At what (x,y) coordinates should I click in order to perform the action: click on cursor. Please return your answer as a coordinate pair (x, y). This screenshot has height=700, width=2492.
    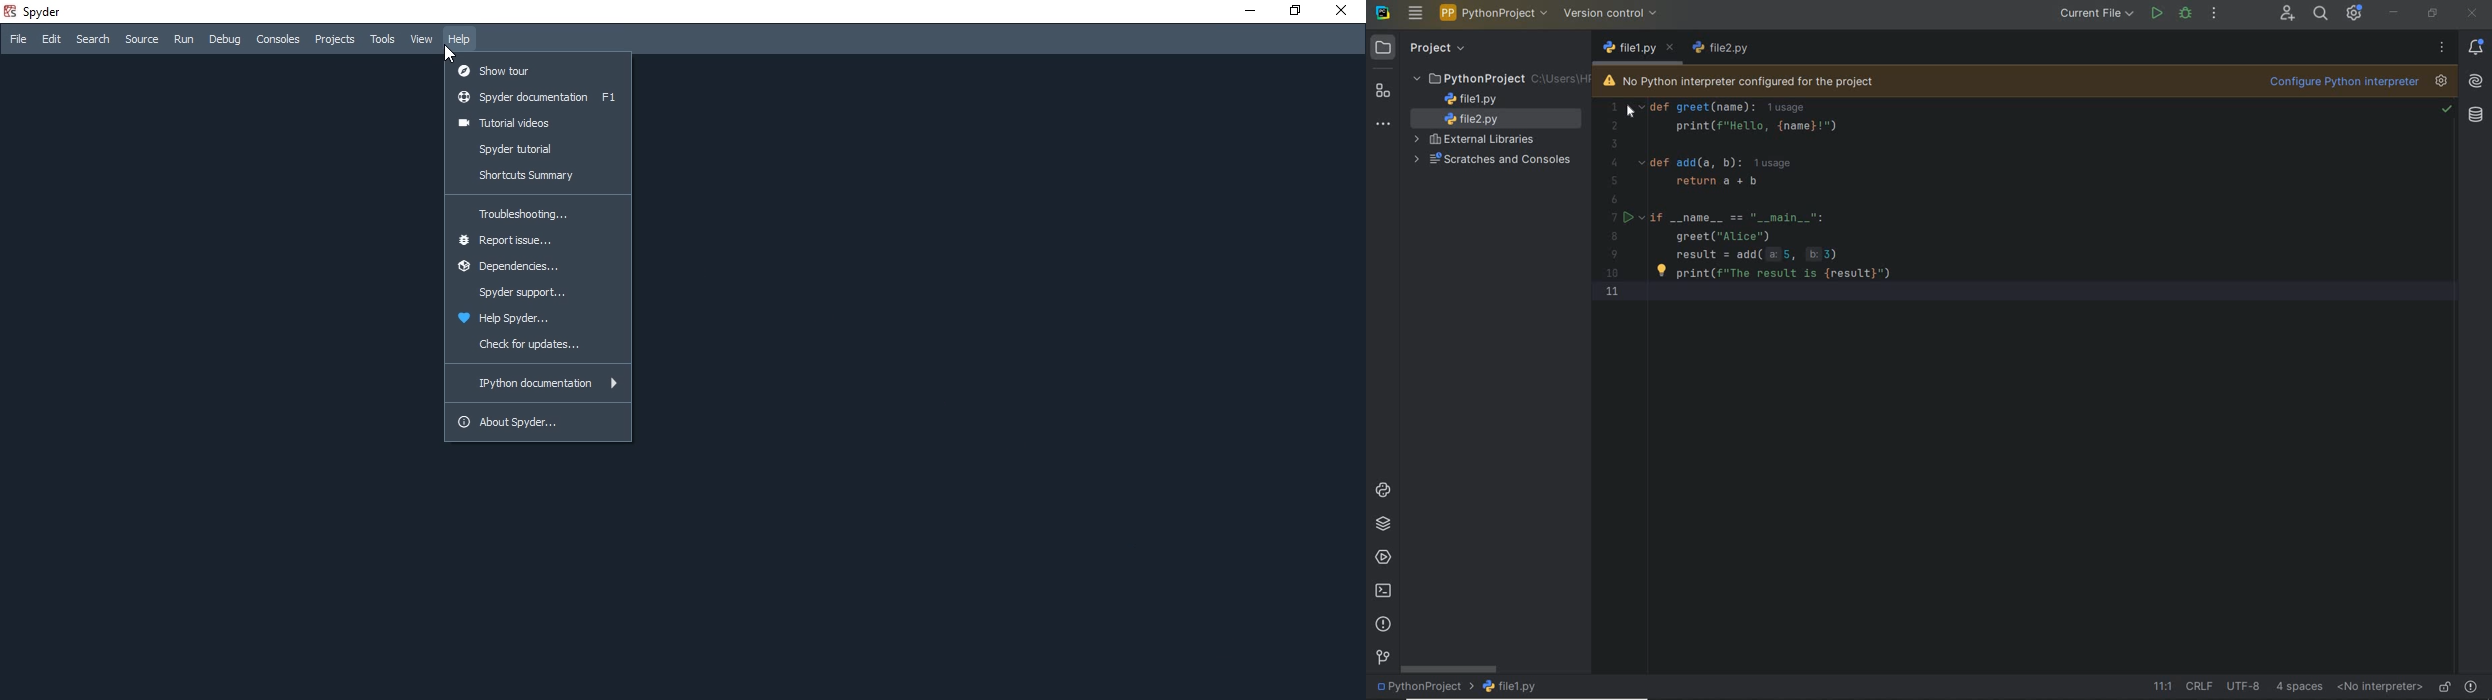
    Looking at the image, I should click on (1624, 112).